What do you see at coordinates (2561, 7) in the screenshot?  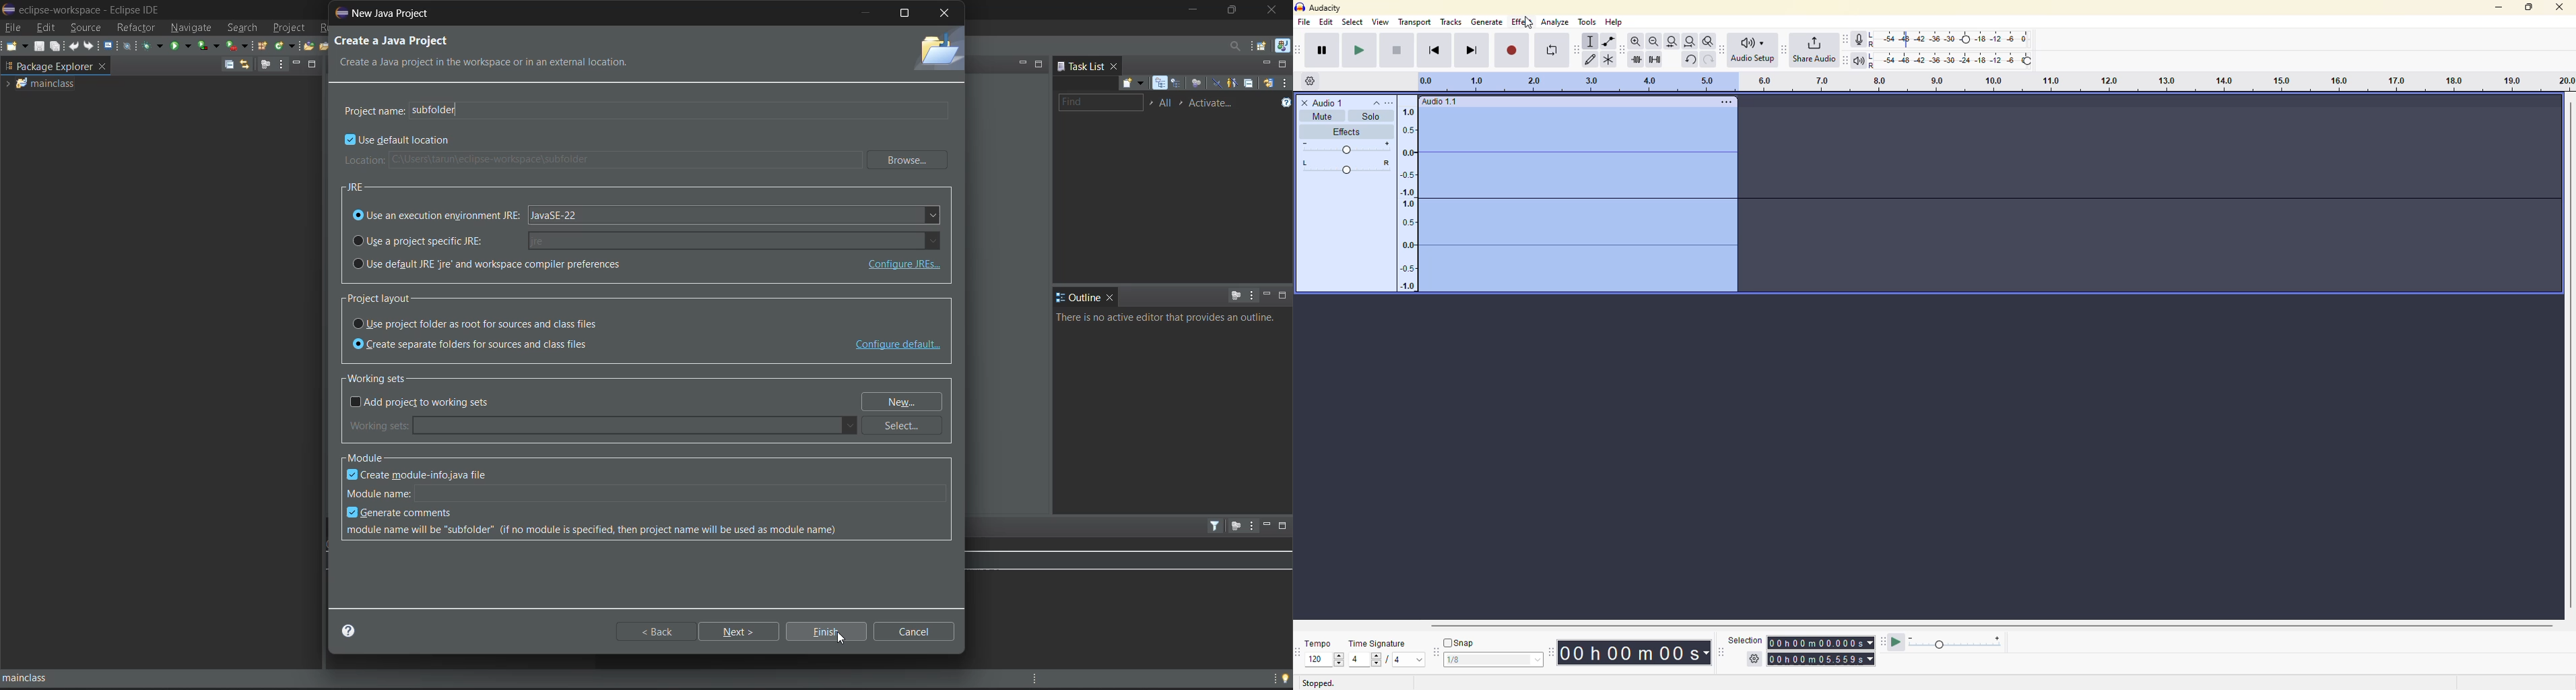 I see `close` at bounding box center [2561, 7].